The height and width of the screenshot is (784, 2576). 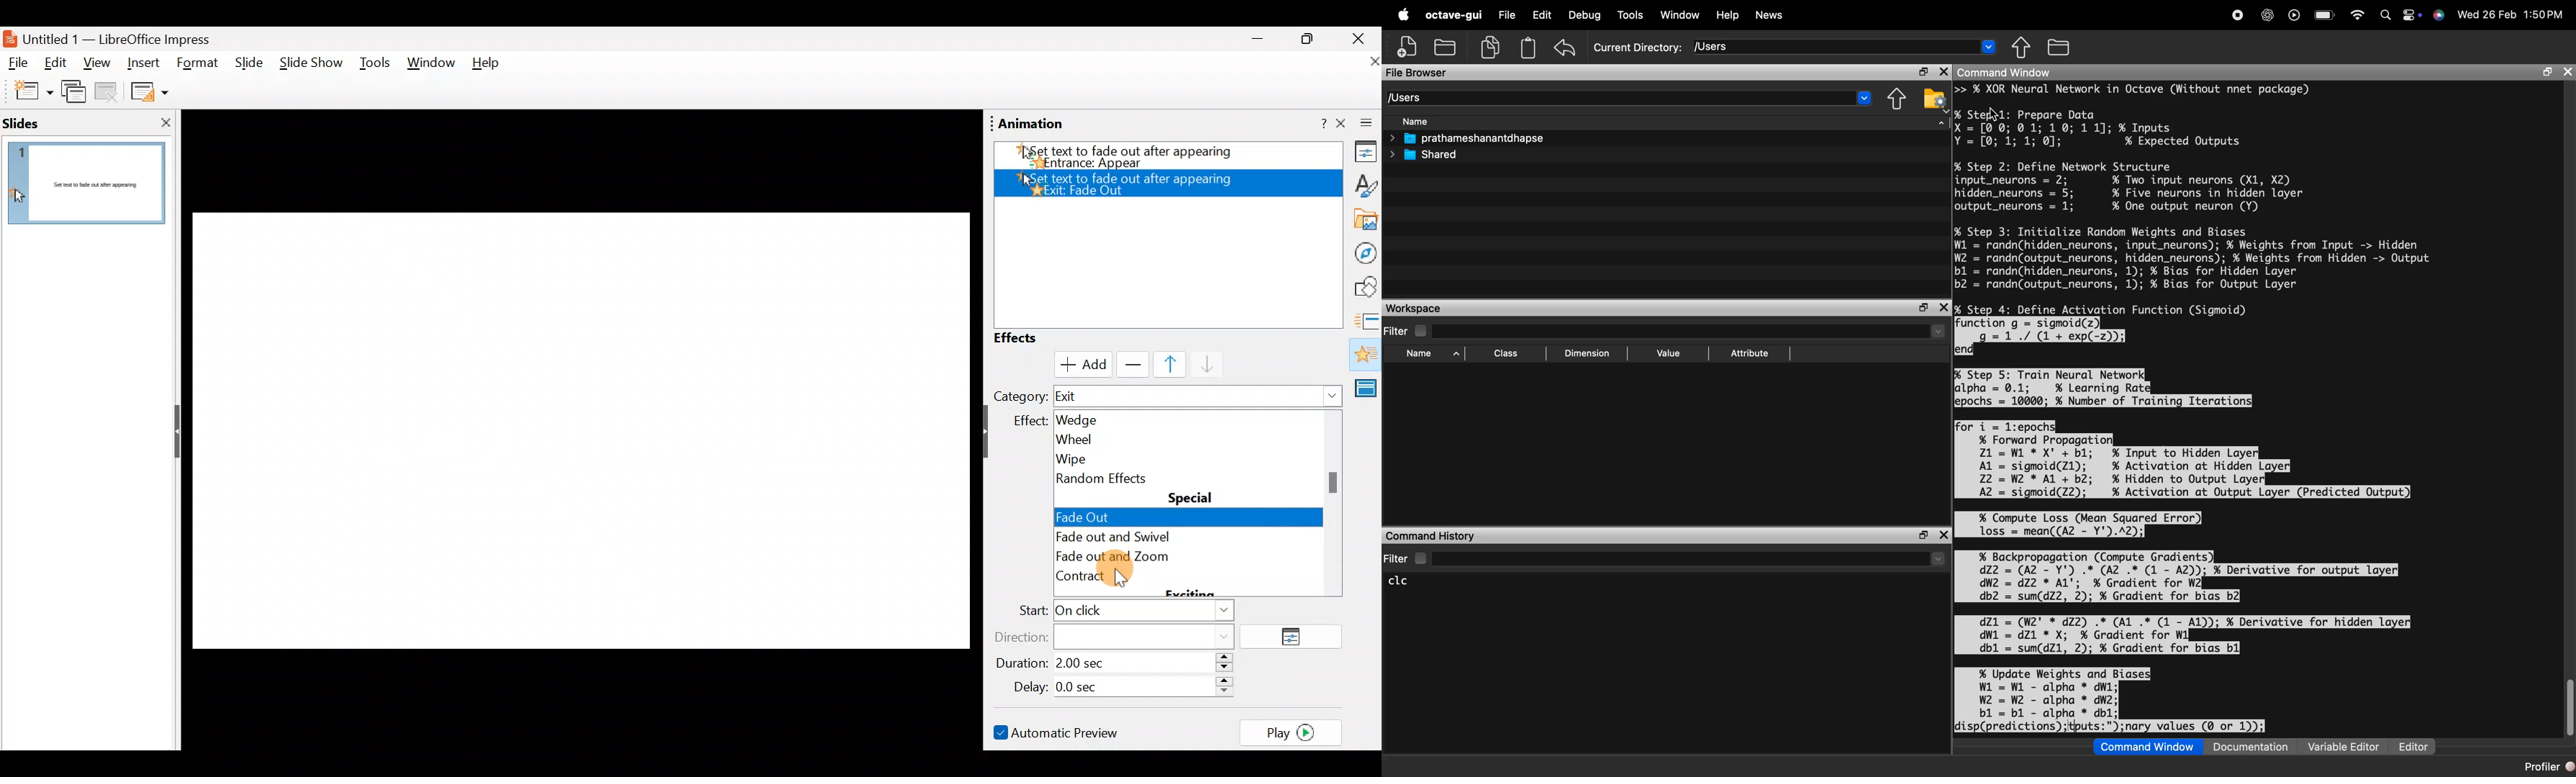 I want to click on Fade out effect added, so click(x=1174, y=181).